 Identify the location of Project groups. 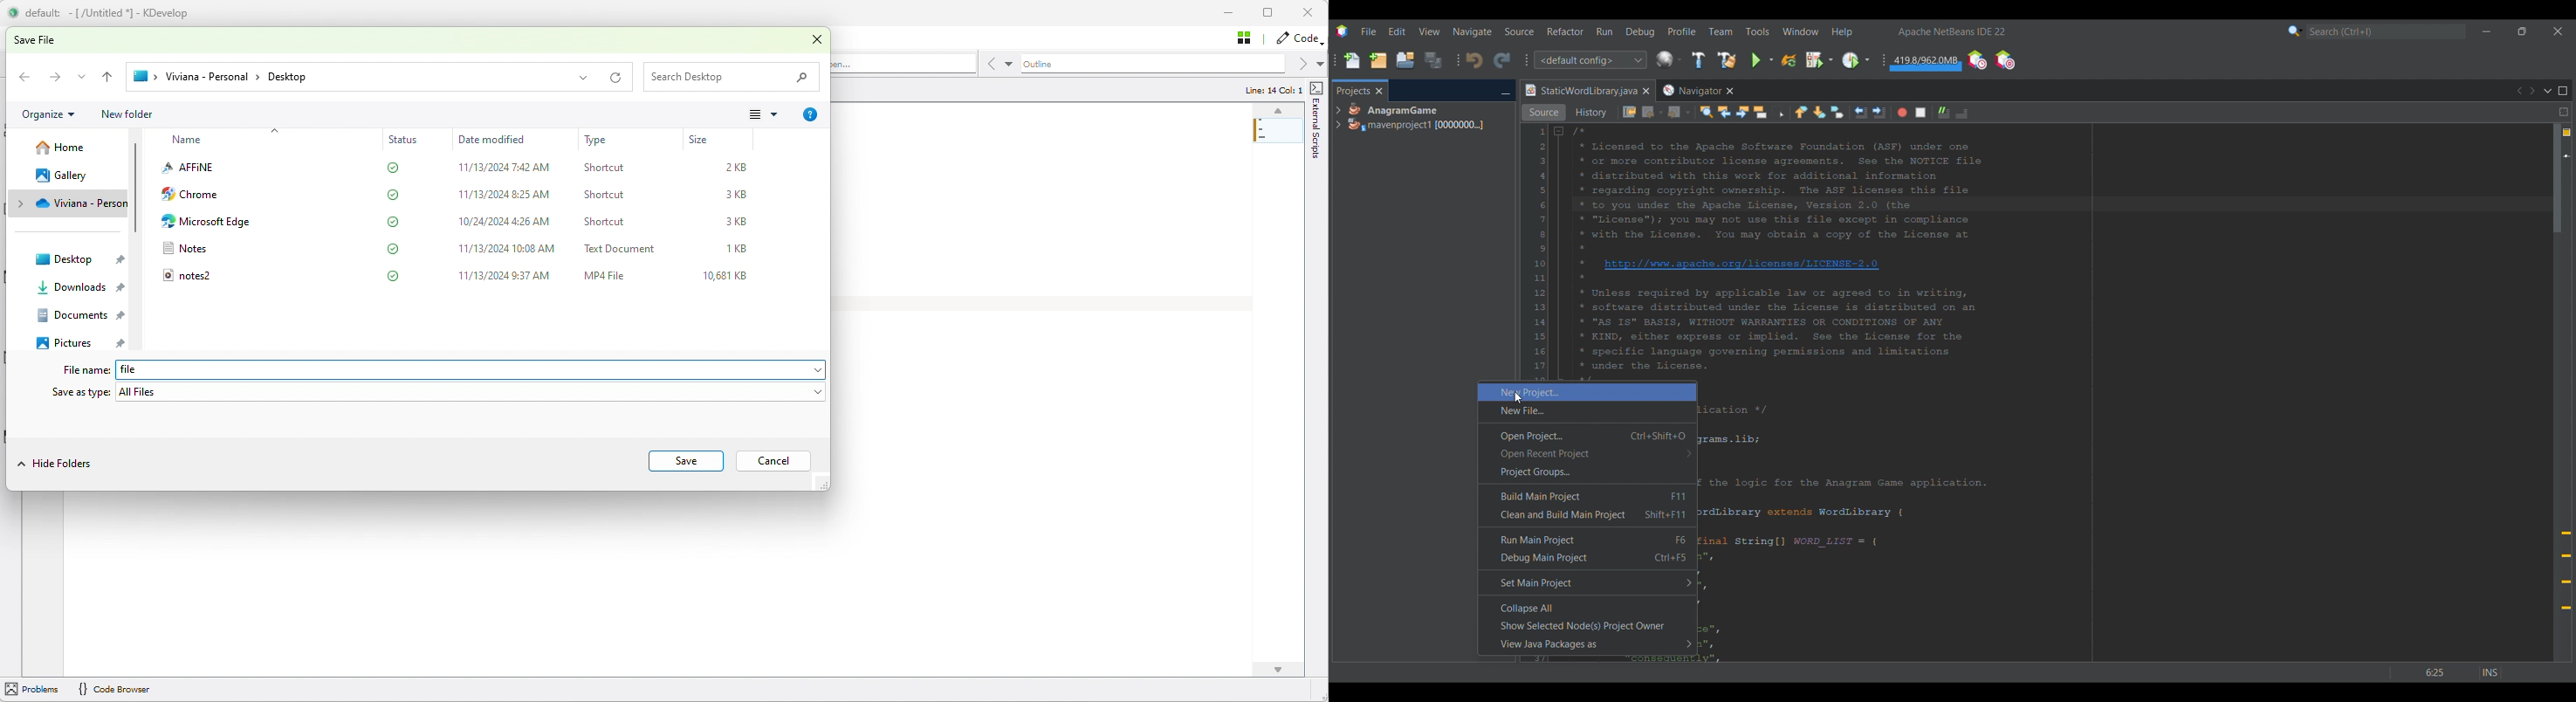
(1587, 472).